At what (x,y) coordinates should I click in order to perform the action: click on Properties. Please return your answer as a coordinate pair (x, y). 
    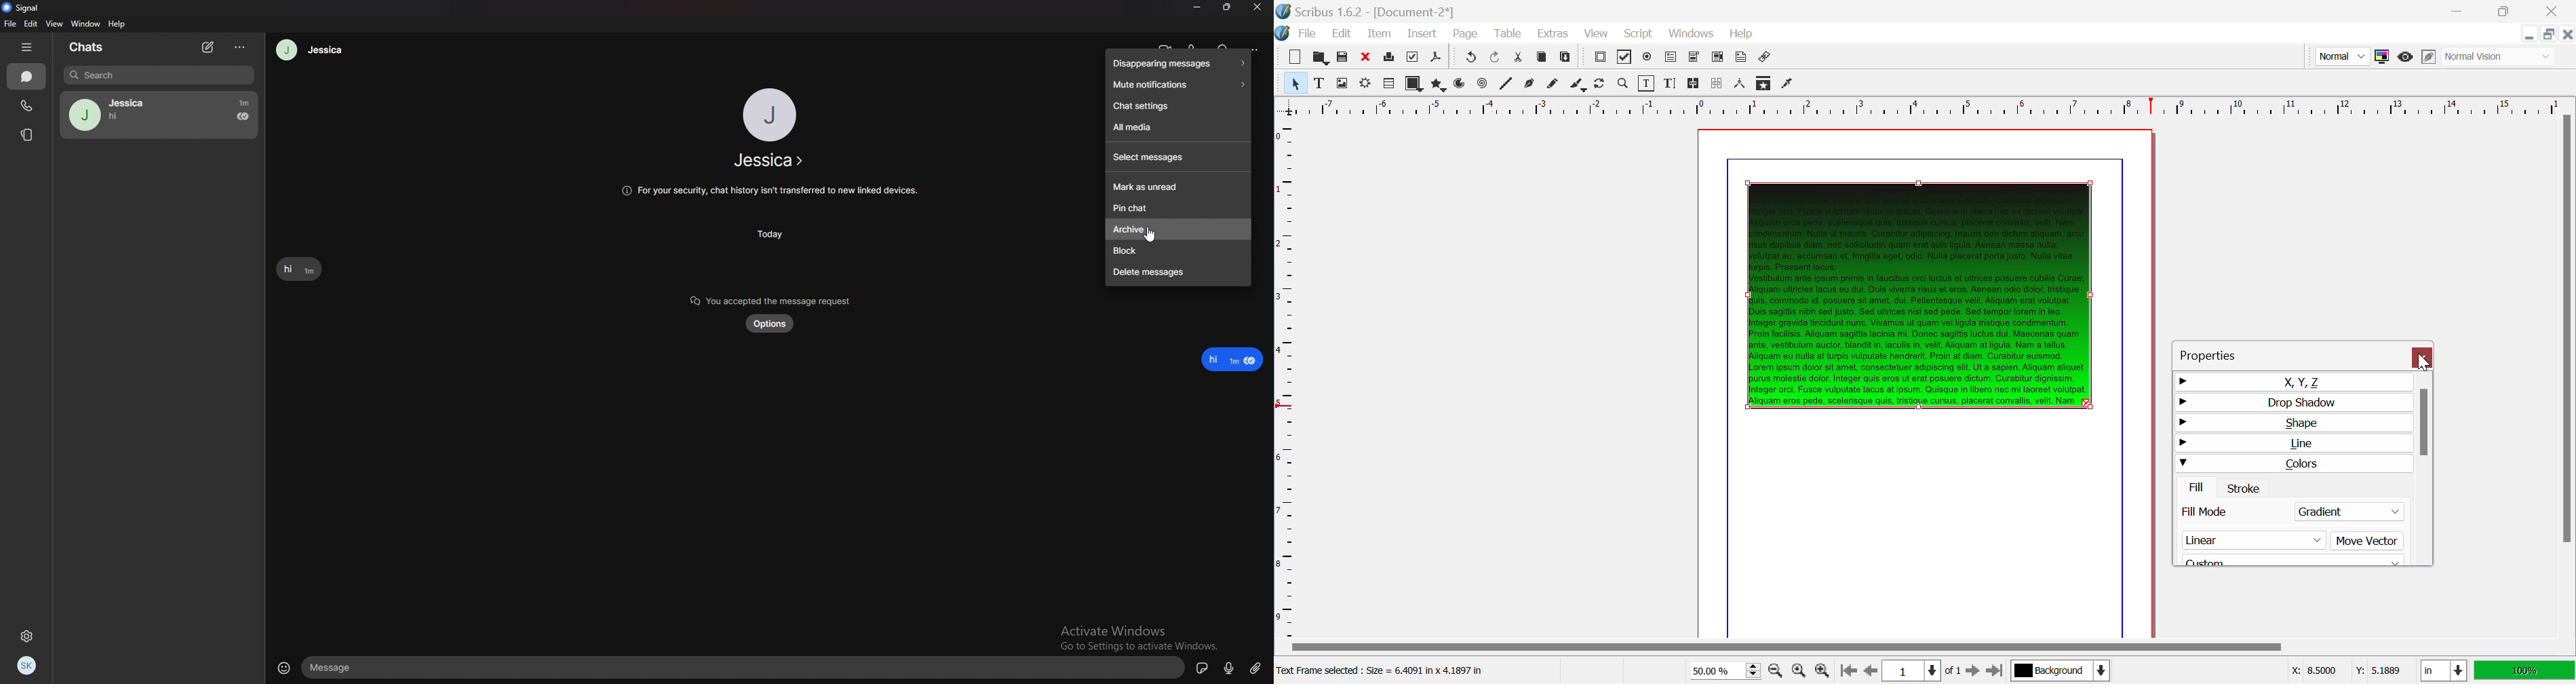
    Looking at the image, I should click on (2223, 353).